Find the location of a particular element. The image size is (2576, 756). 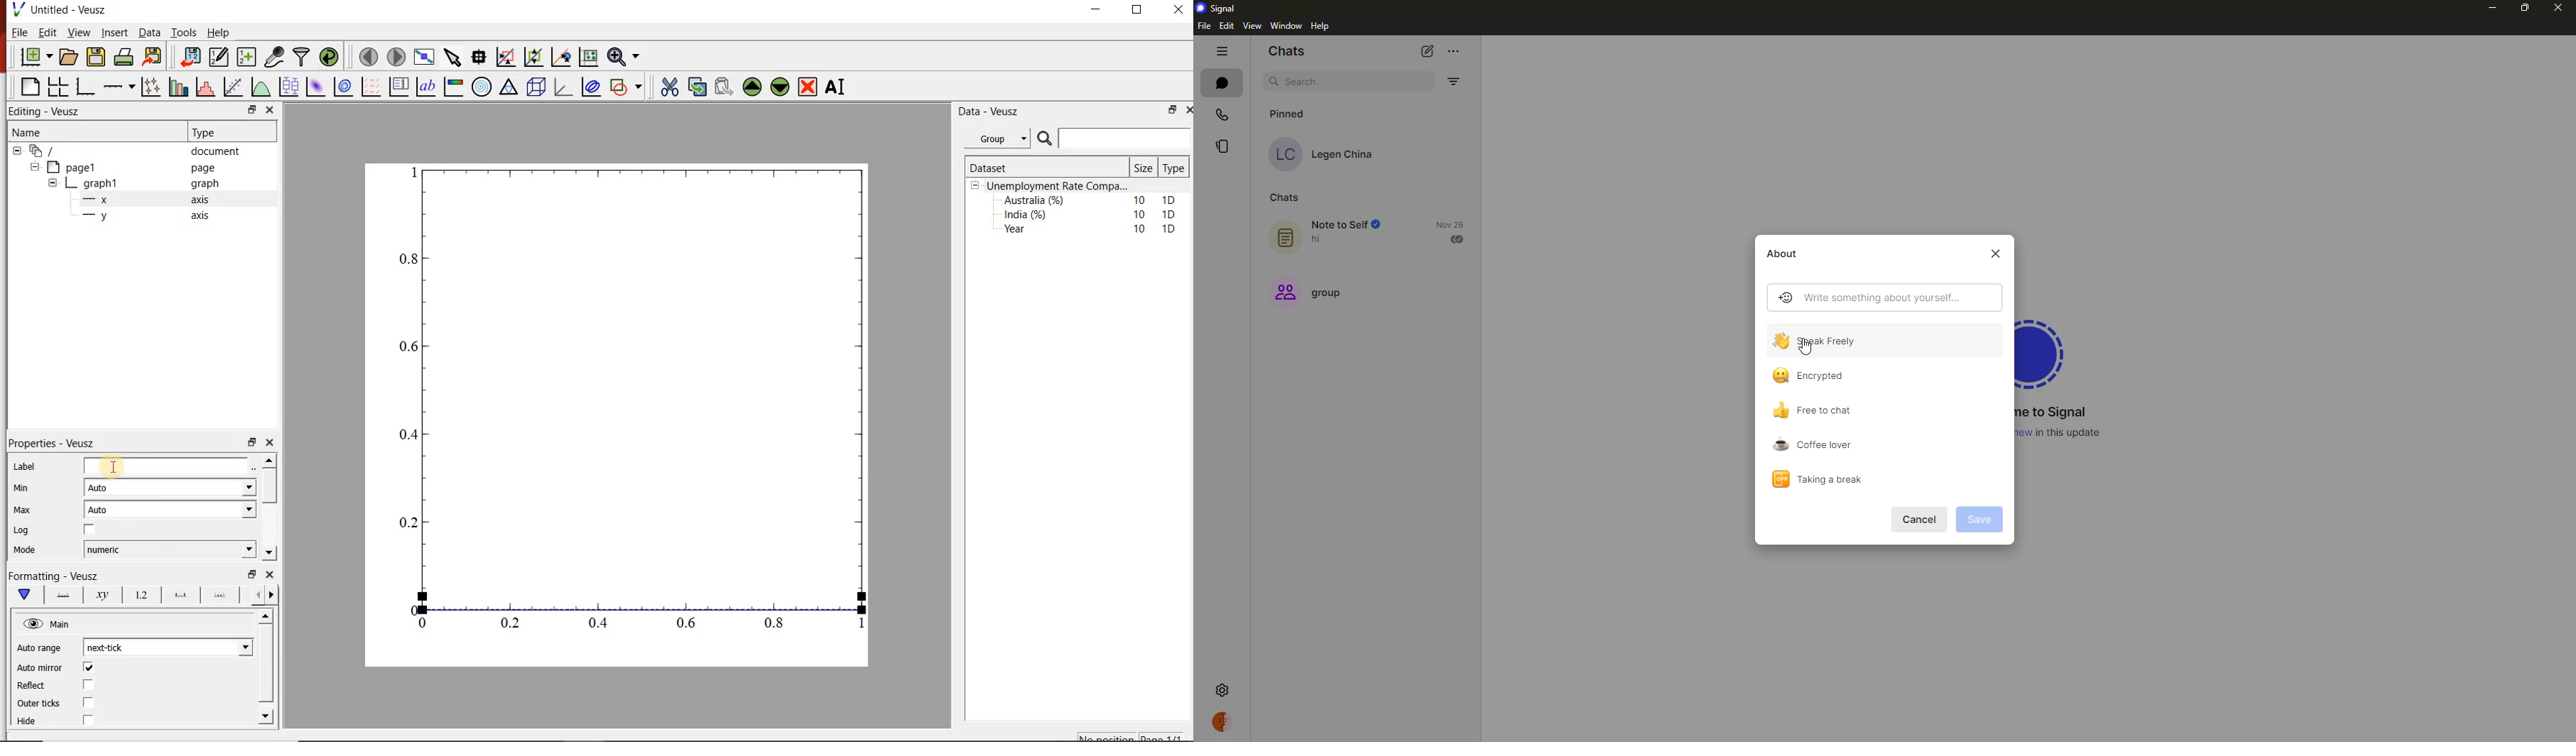

add an axis is located at coordinates (118, 87).